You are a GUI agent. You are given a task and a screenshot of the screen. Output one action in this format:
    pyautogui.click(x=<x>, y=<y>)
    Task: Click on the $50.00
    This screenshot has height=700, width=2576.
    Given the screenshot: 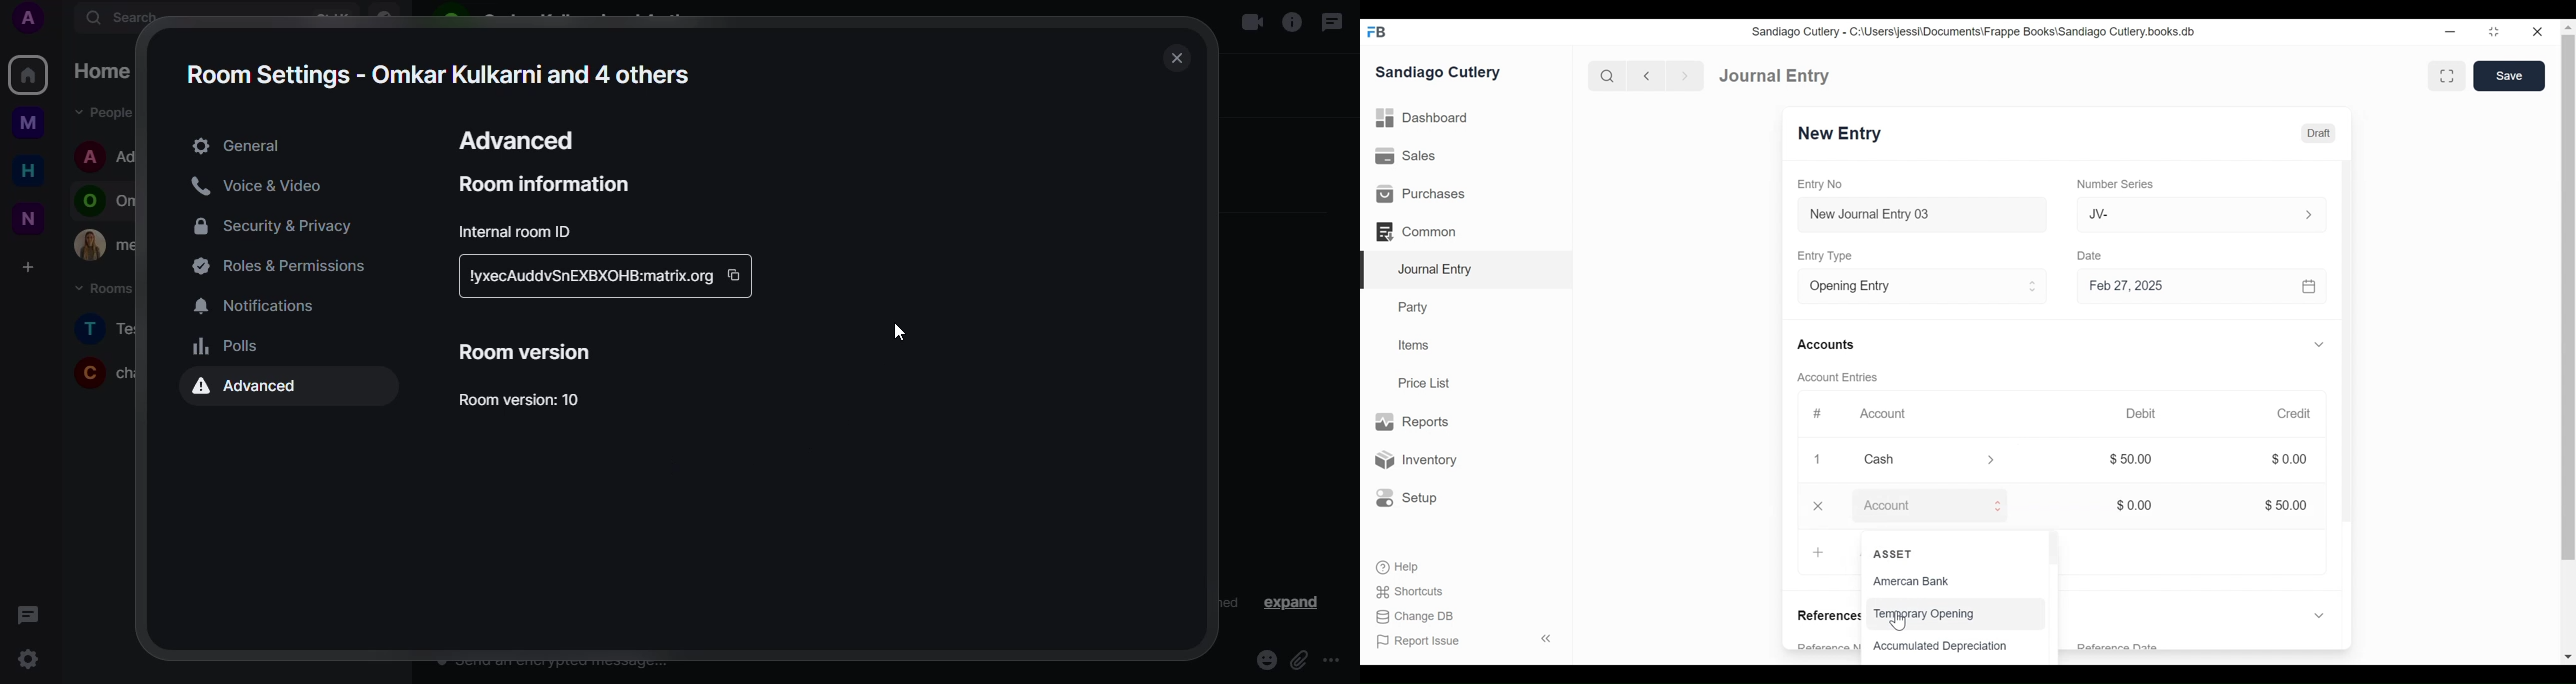 What is the action you would take?
    pyautogui.click(x=2132, y=459)
    